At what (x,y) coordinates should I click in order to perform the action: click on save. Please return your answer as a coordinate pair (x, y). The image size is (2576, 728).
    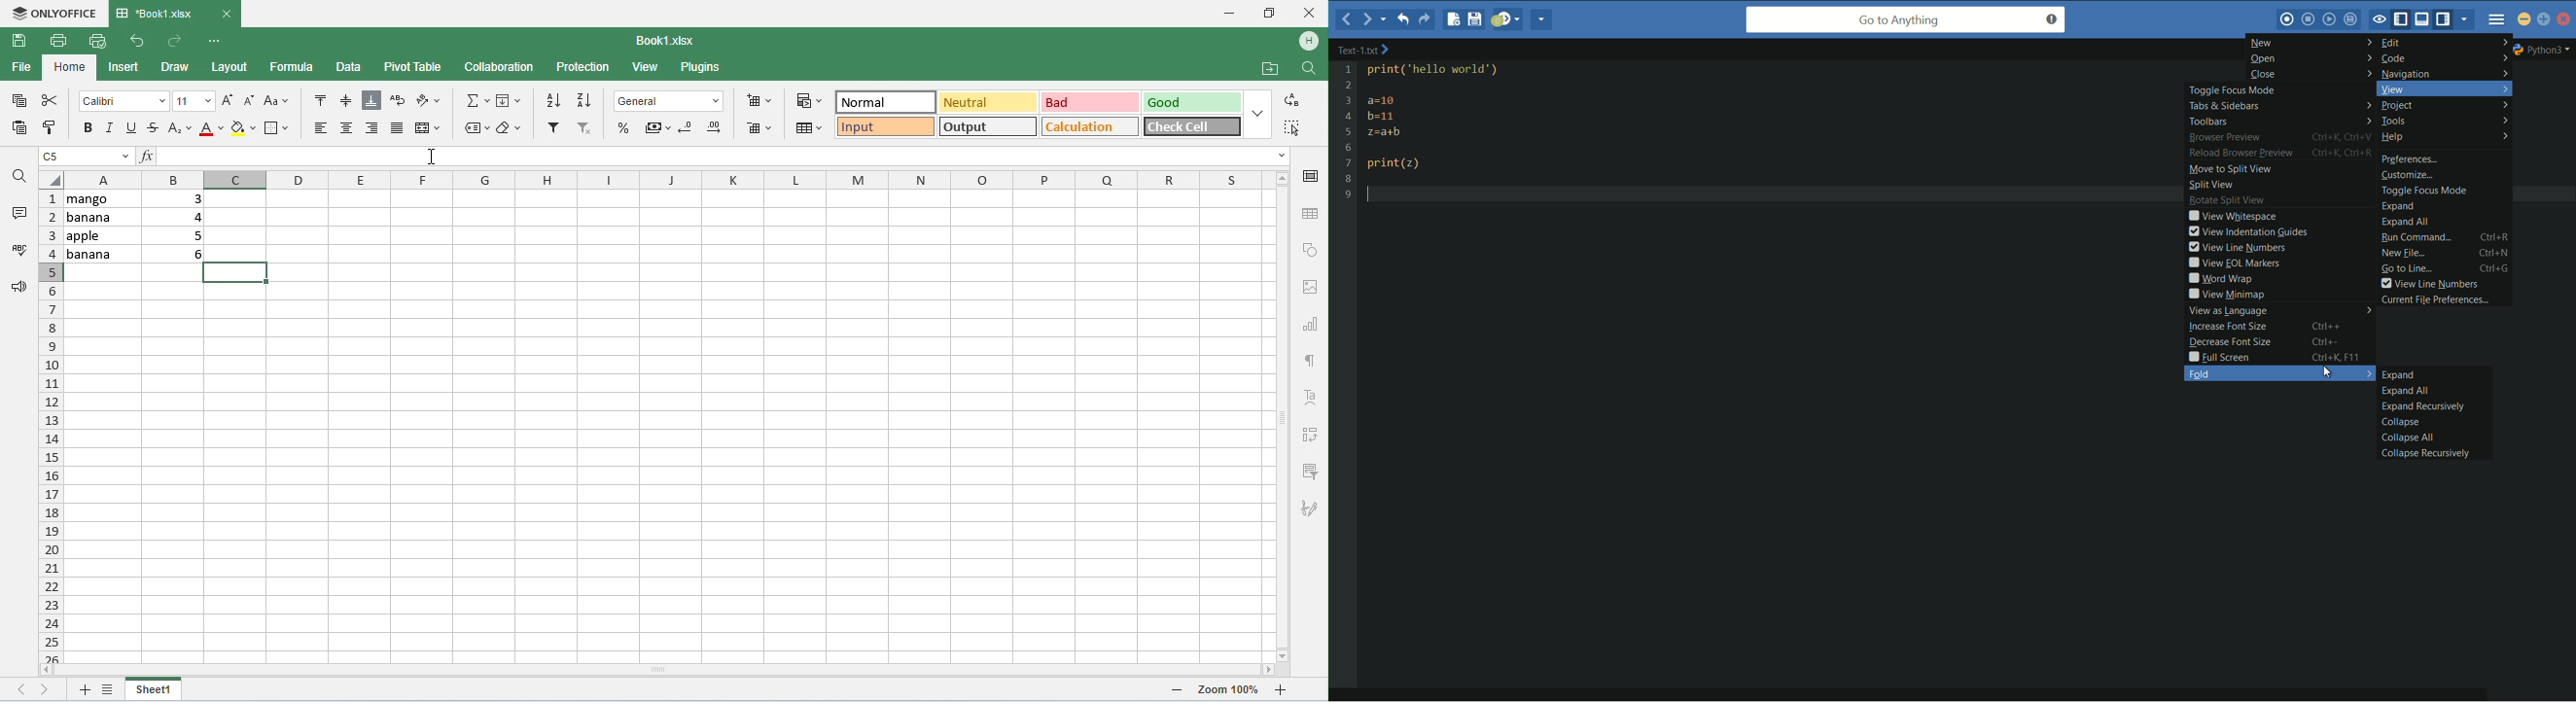
    Looking at the image, I should click on (19, 42).